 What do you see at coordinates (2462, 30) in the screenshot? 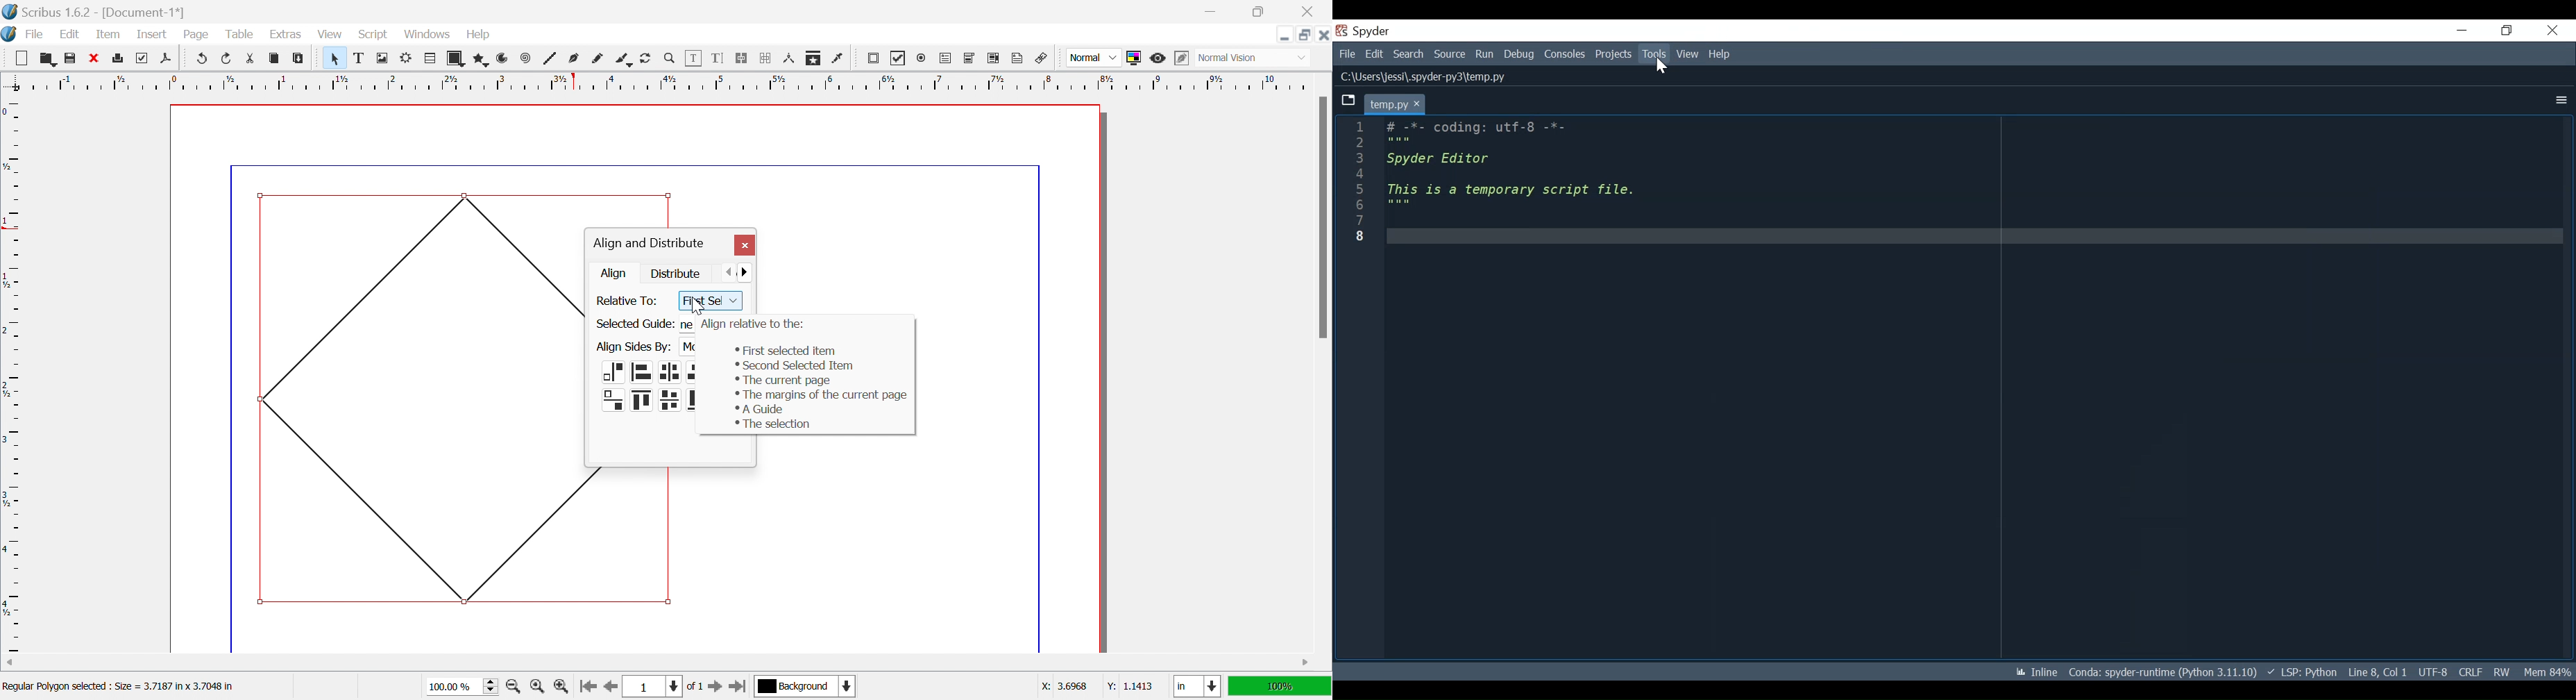
I see `Minimize` at bounding box center [2462, 30].